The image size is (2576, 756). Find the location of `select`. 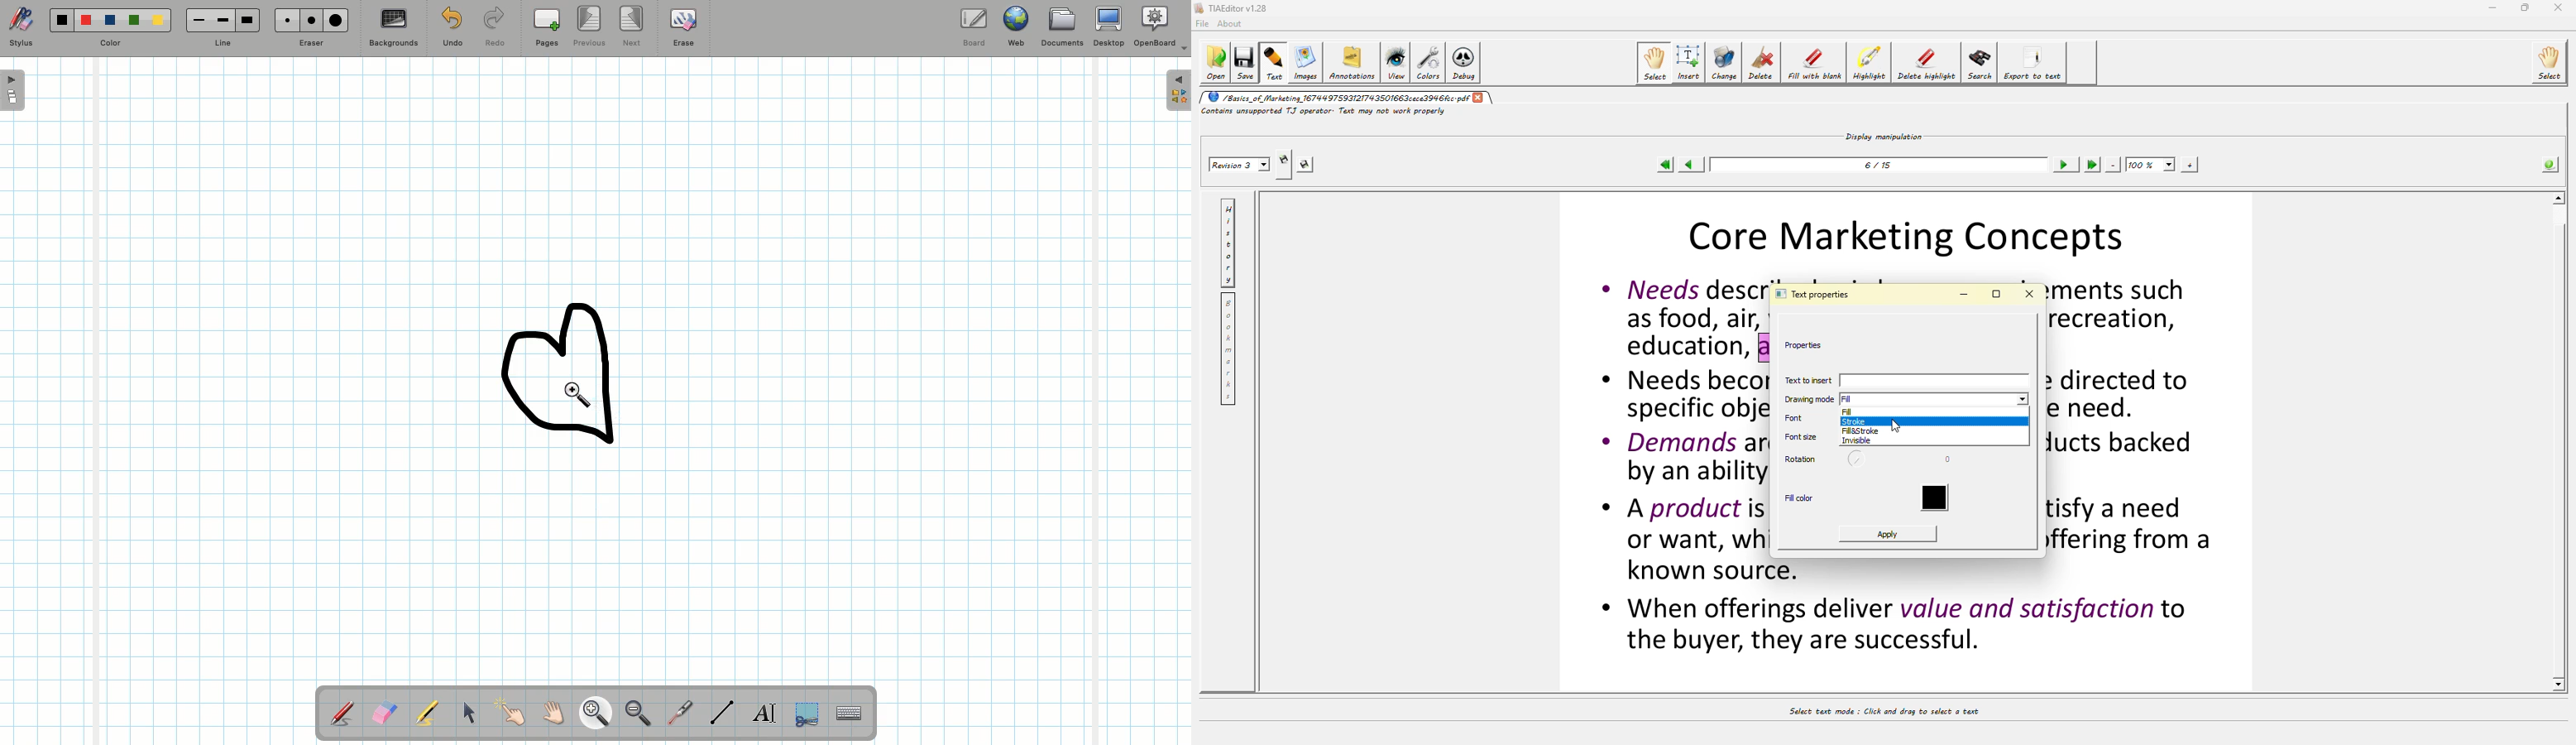

select is located at coordinates (1656, 63).